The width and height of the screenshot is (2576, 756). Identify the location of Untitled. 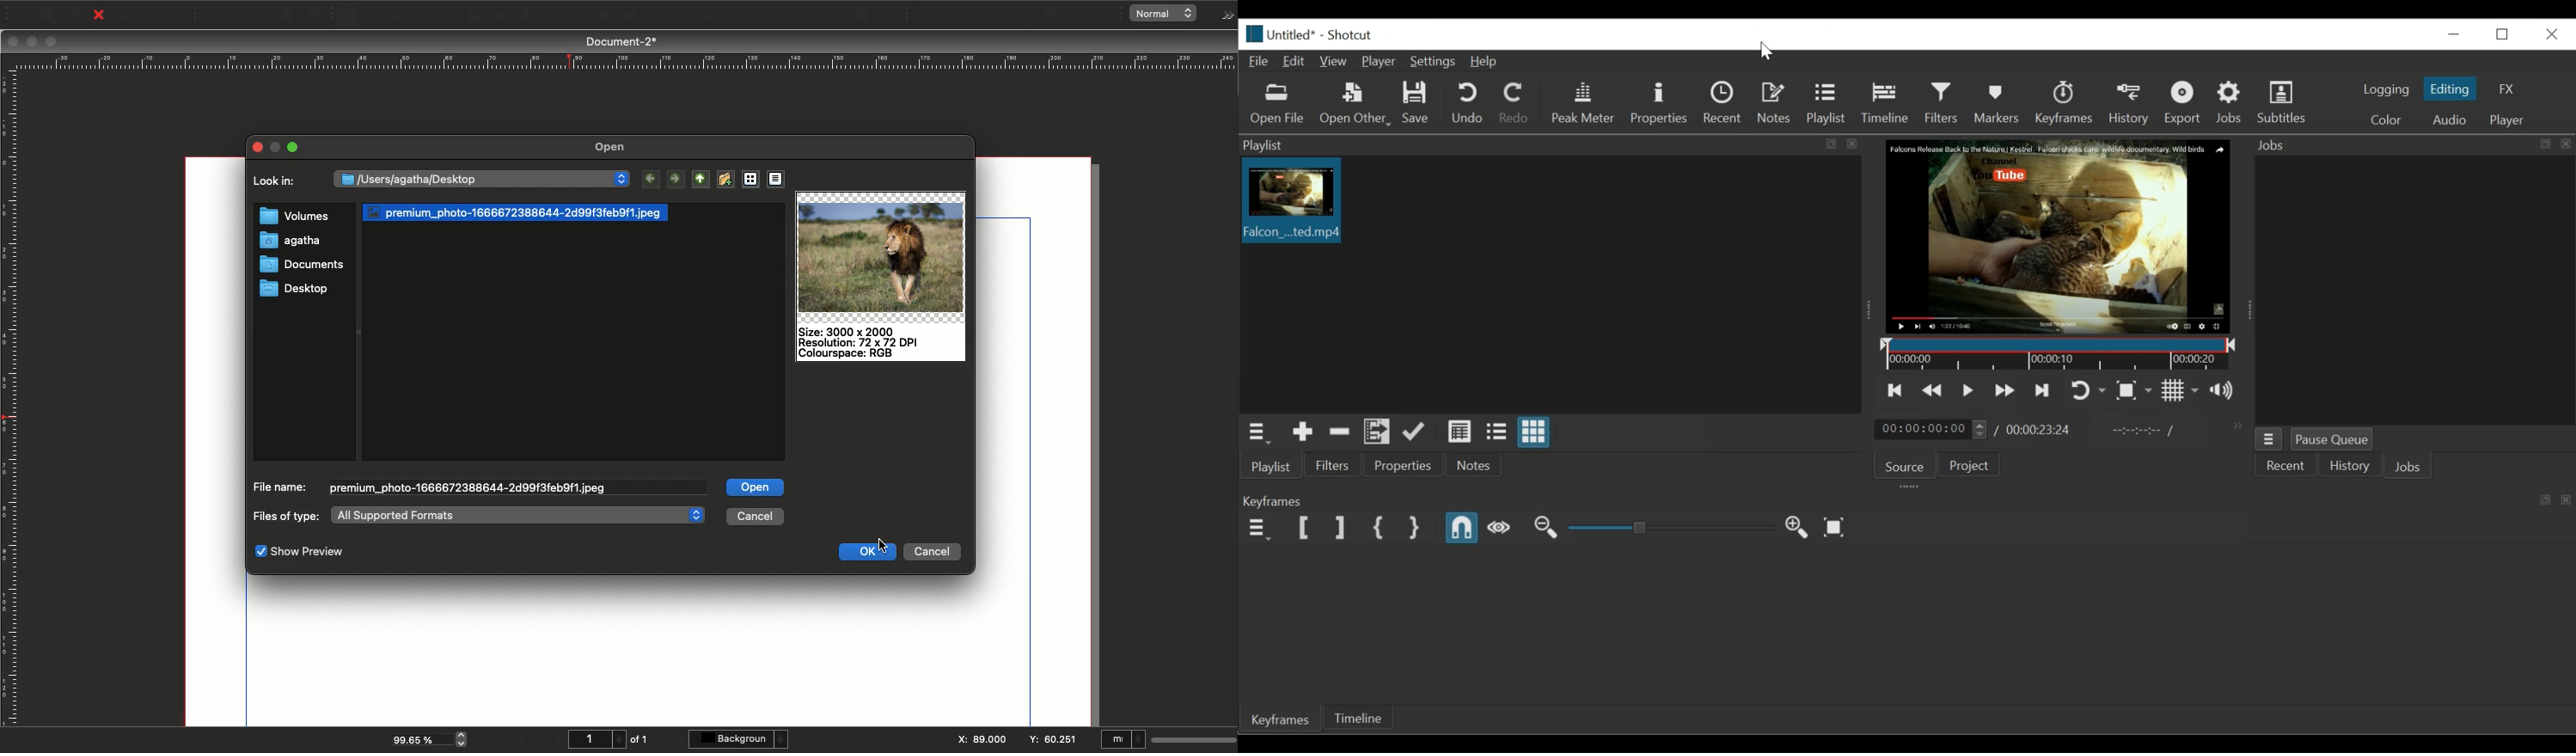
(1277, 33).